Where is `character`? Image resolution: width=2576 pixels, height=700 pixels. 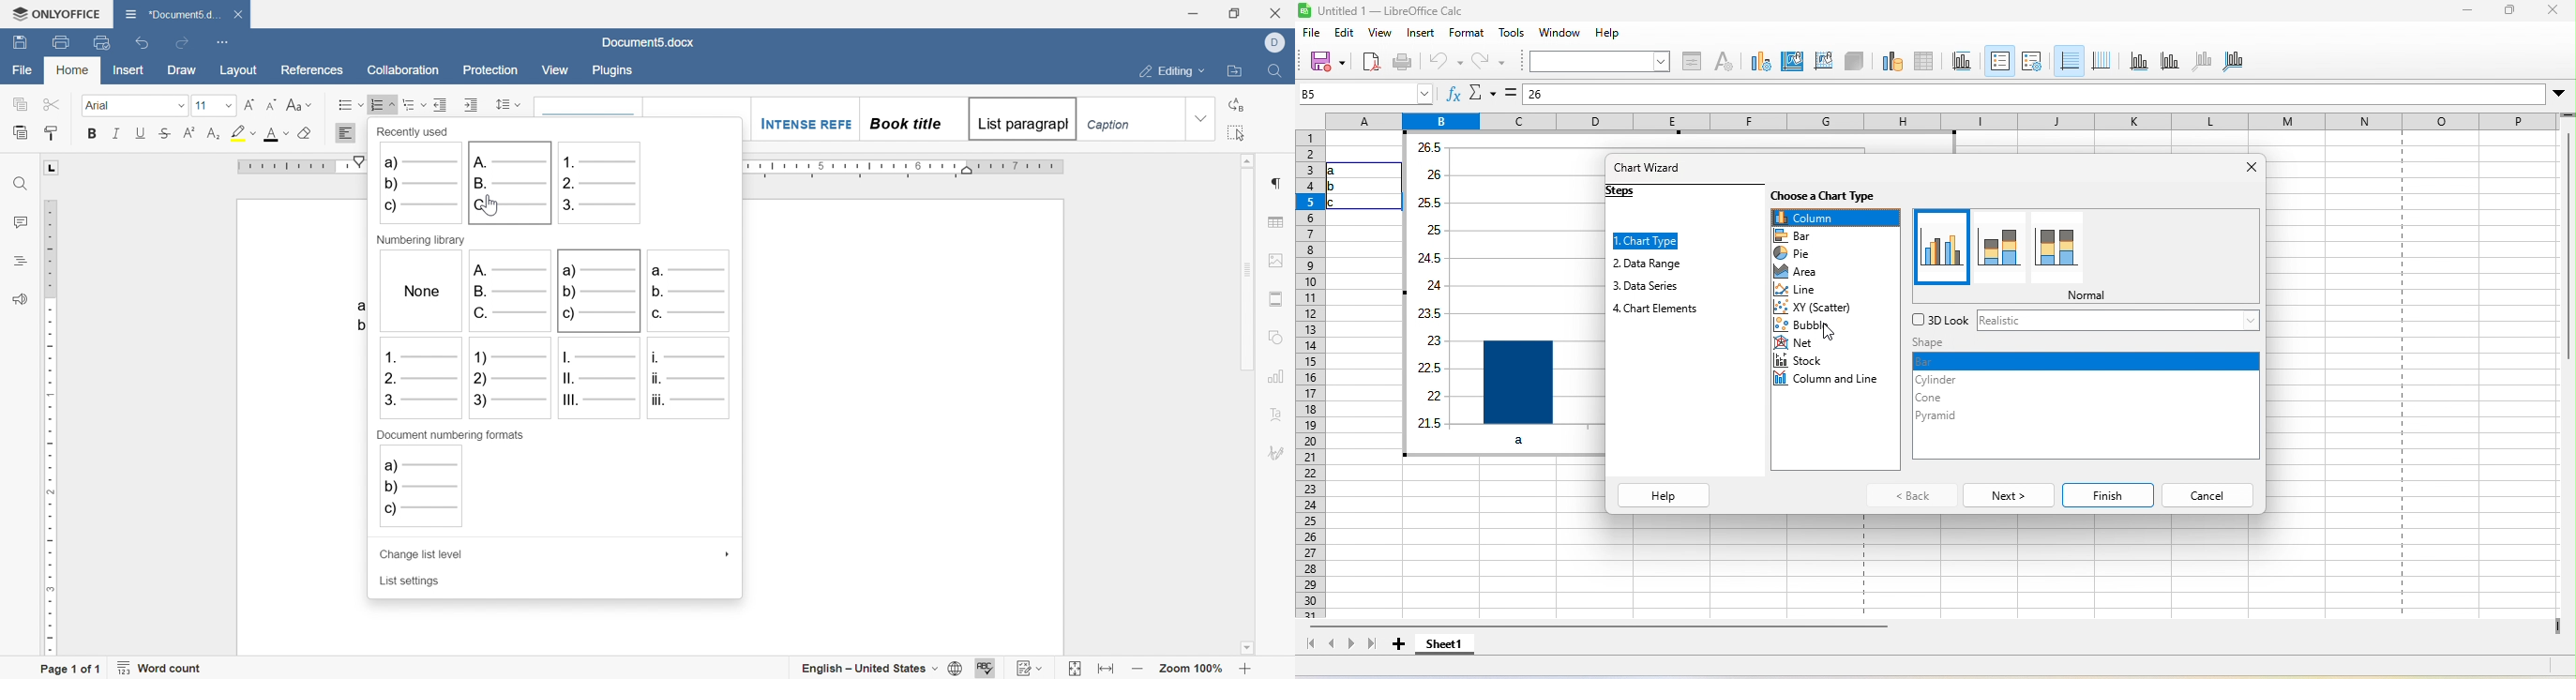
character is located at coordinates (1725, 64).